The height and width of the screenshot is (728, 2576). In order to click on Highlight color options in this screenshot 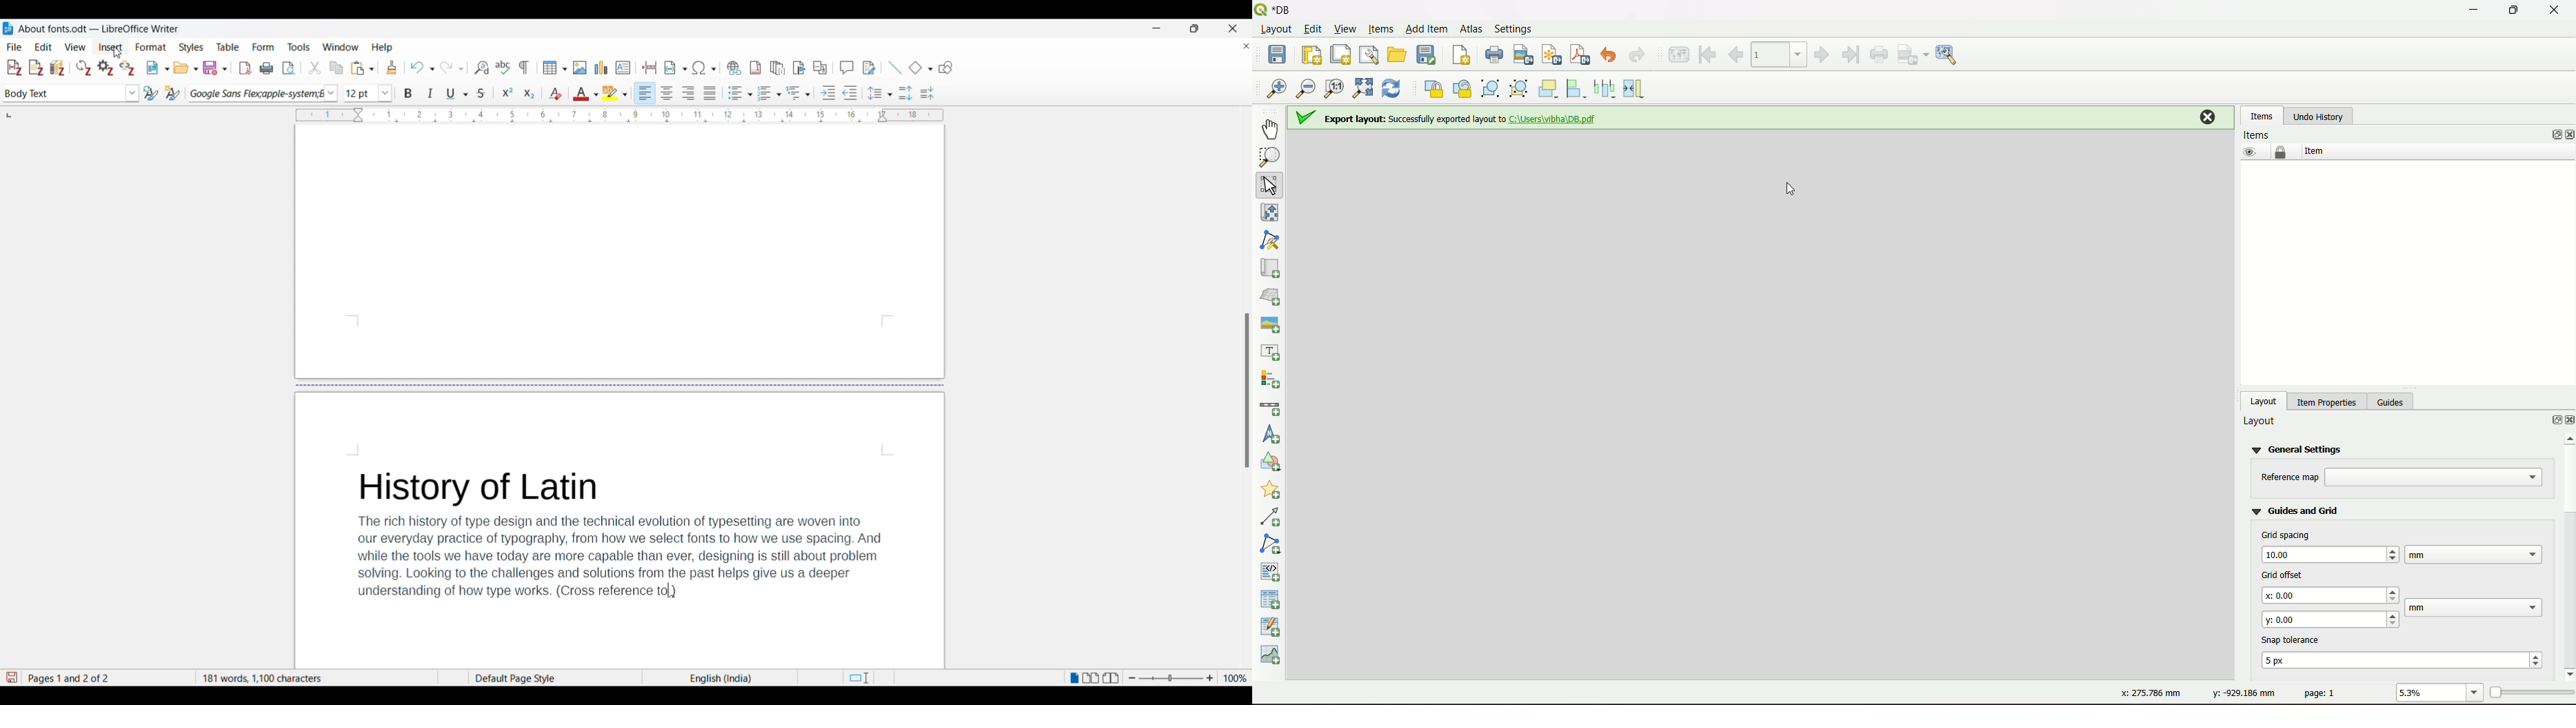, I will do `click(615, 93)`.